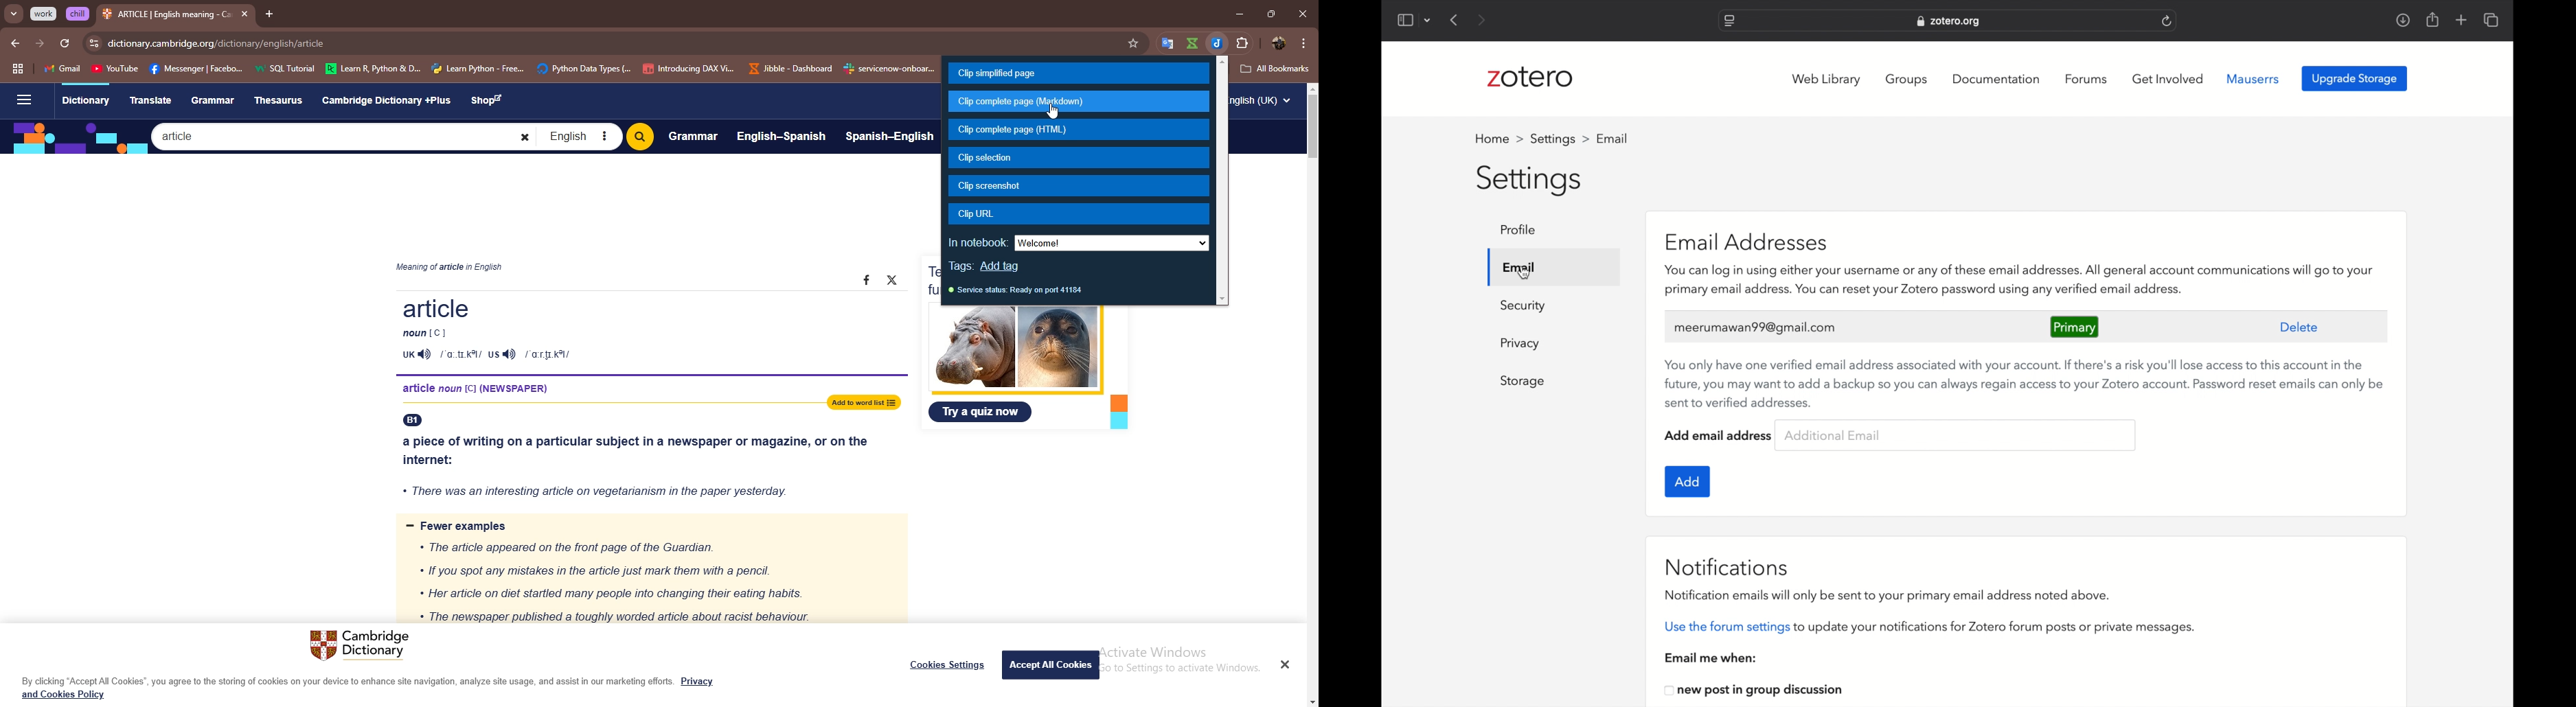 The height and width of the screenshot is (728, 2576). Describe the element at coordinates (1522, 344) in the screenshot. I see `privacy` at that location.